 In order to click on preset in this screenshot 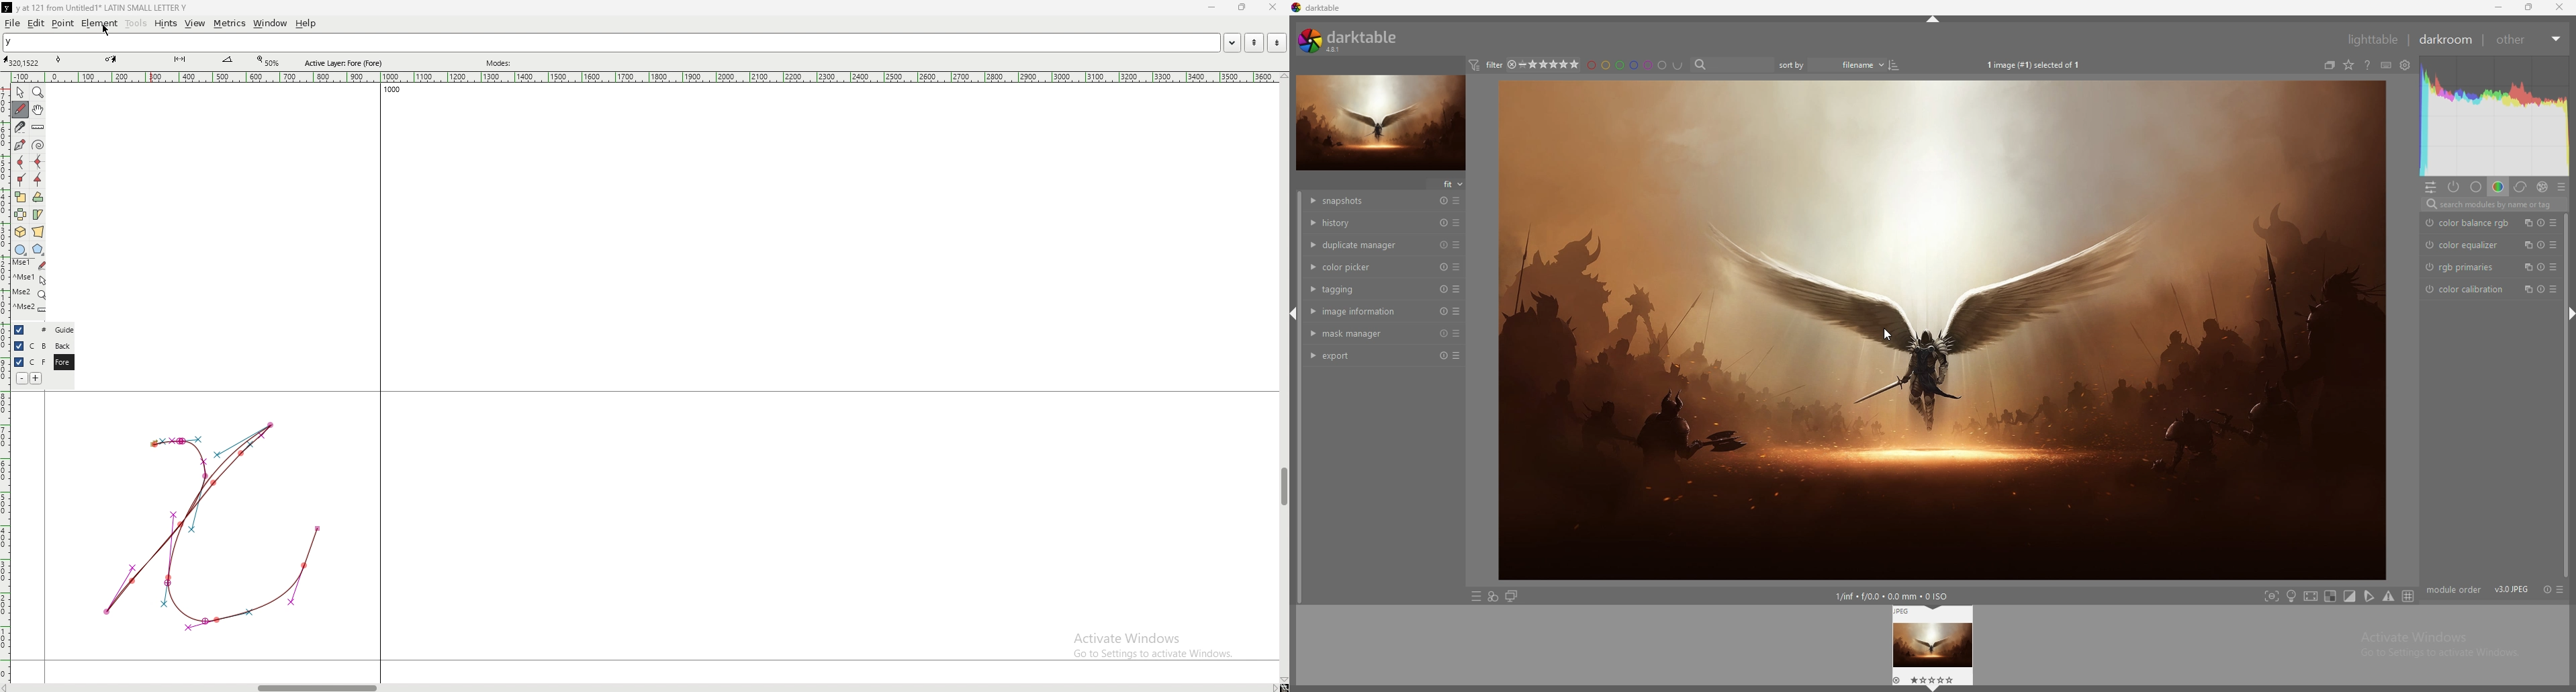, I will do `click(1458, 245)`.